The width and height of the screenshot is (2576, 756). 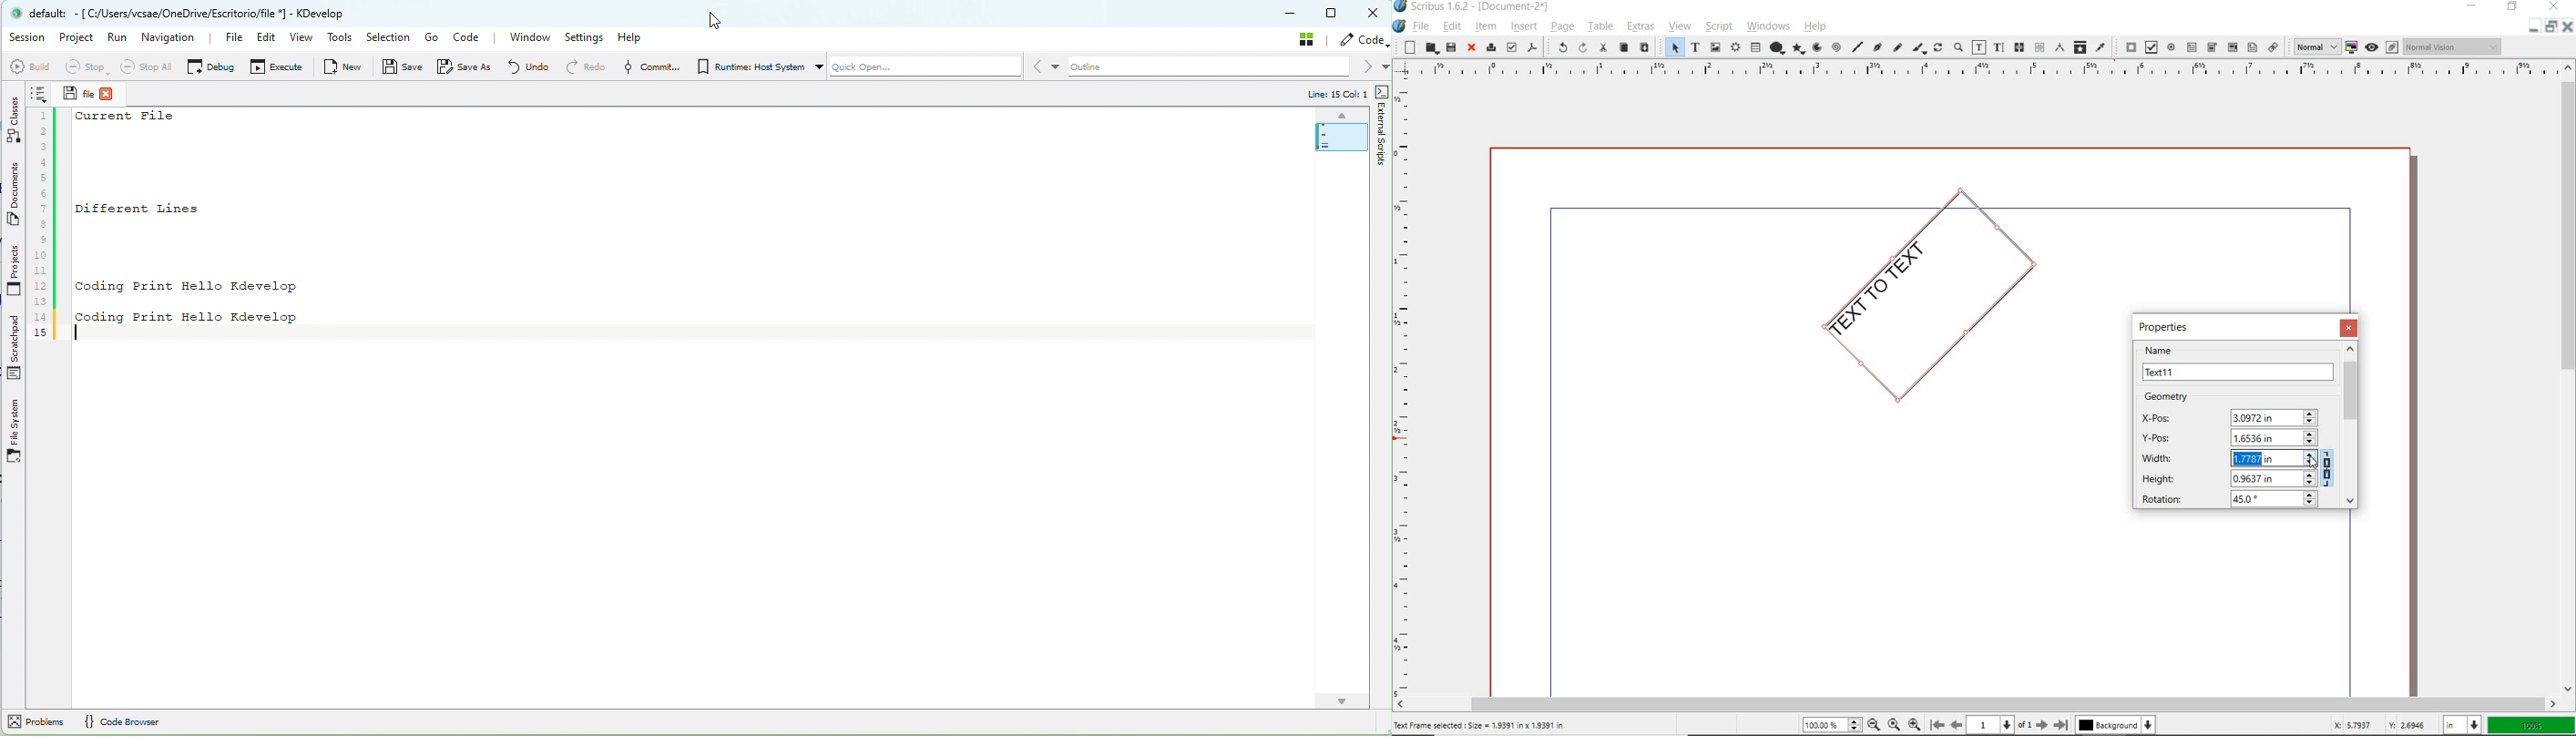 What do you see at coordinates (1979, 47) in the screenshot?
I see `edit contents of frame` at bounding box center [1979, 47].